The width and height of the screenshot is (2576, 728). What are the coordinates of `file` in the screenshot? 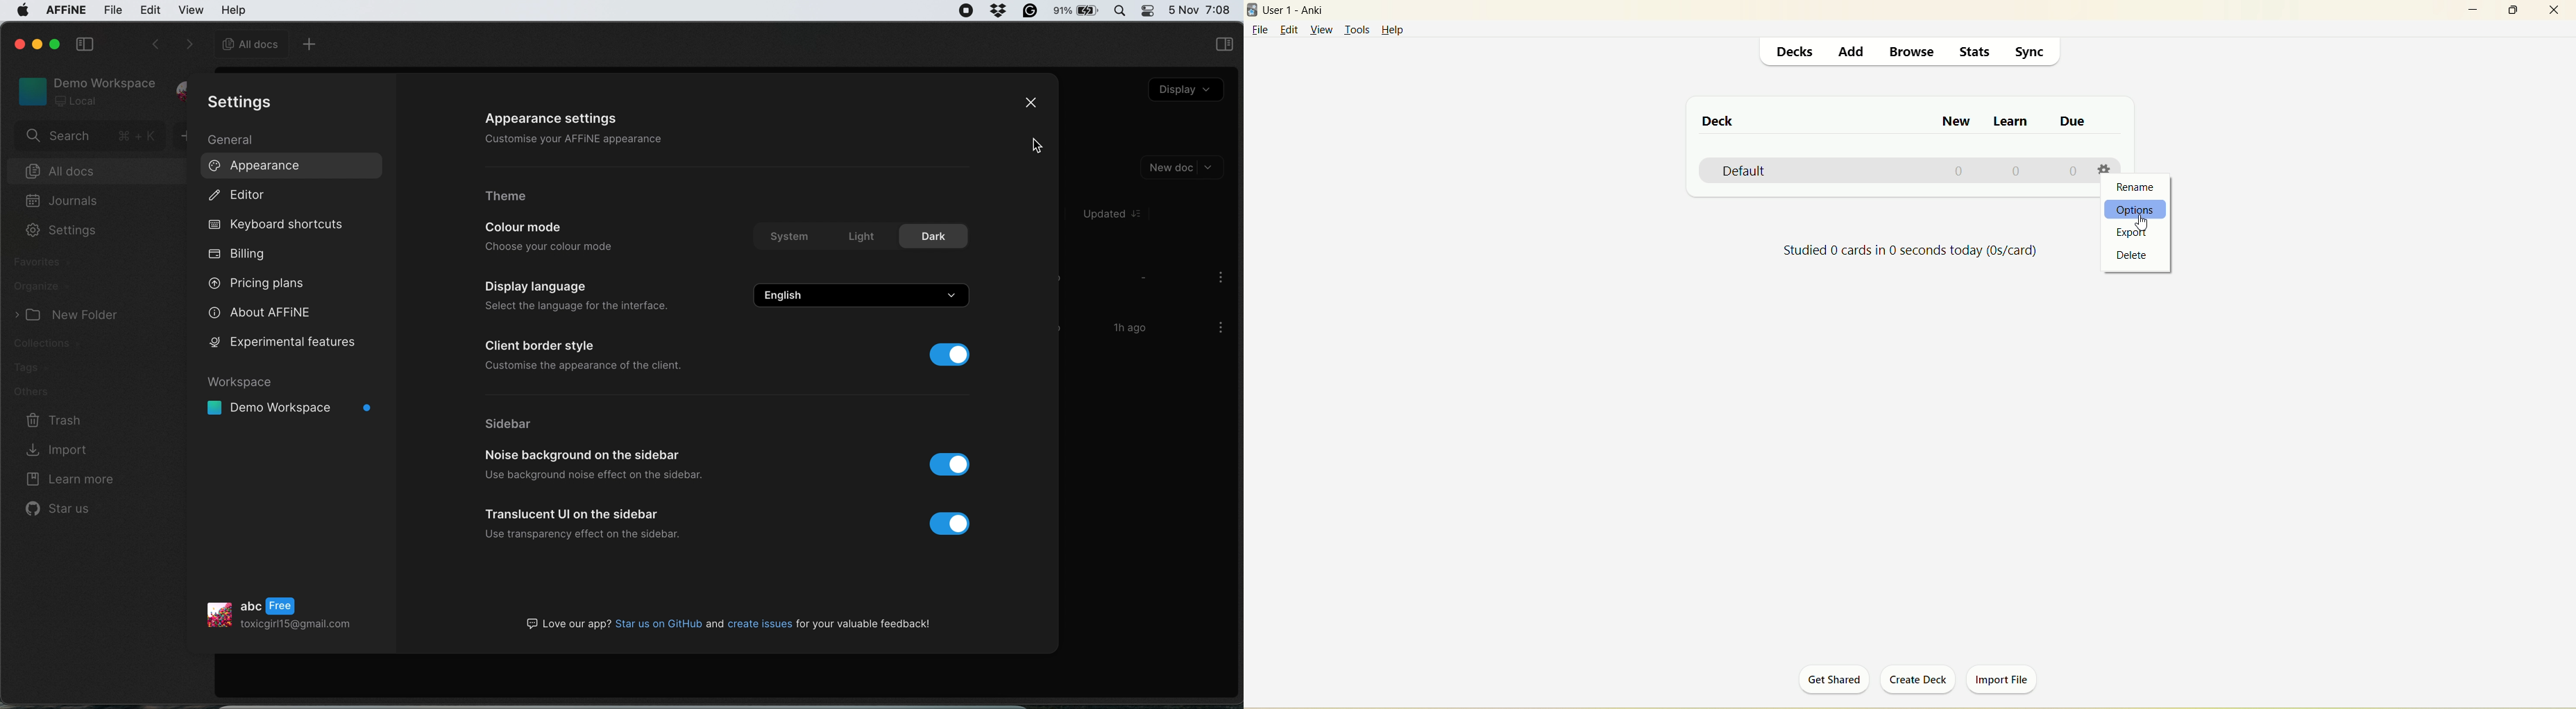 It's located at (1261, 30).